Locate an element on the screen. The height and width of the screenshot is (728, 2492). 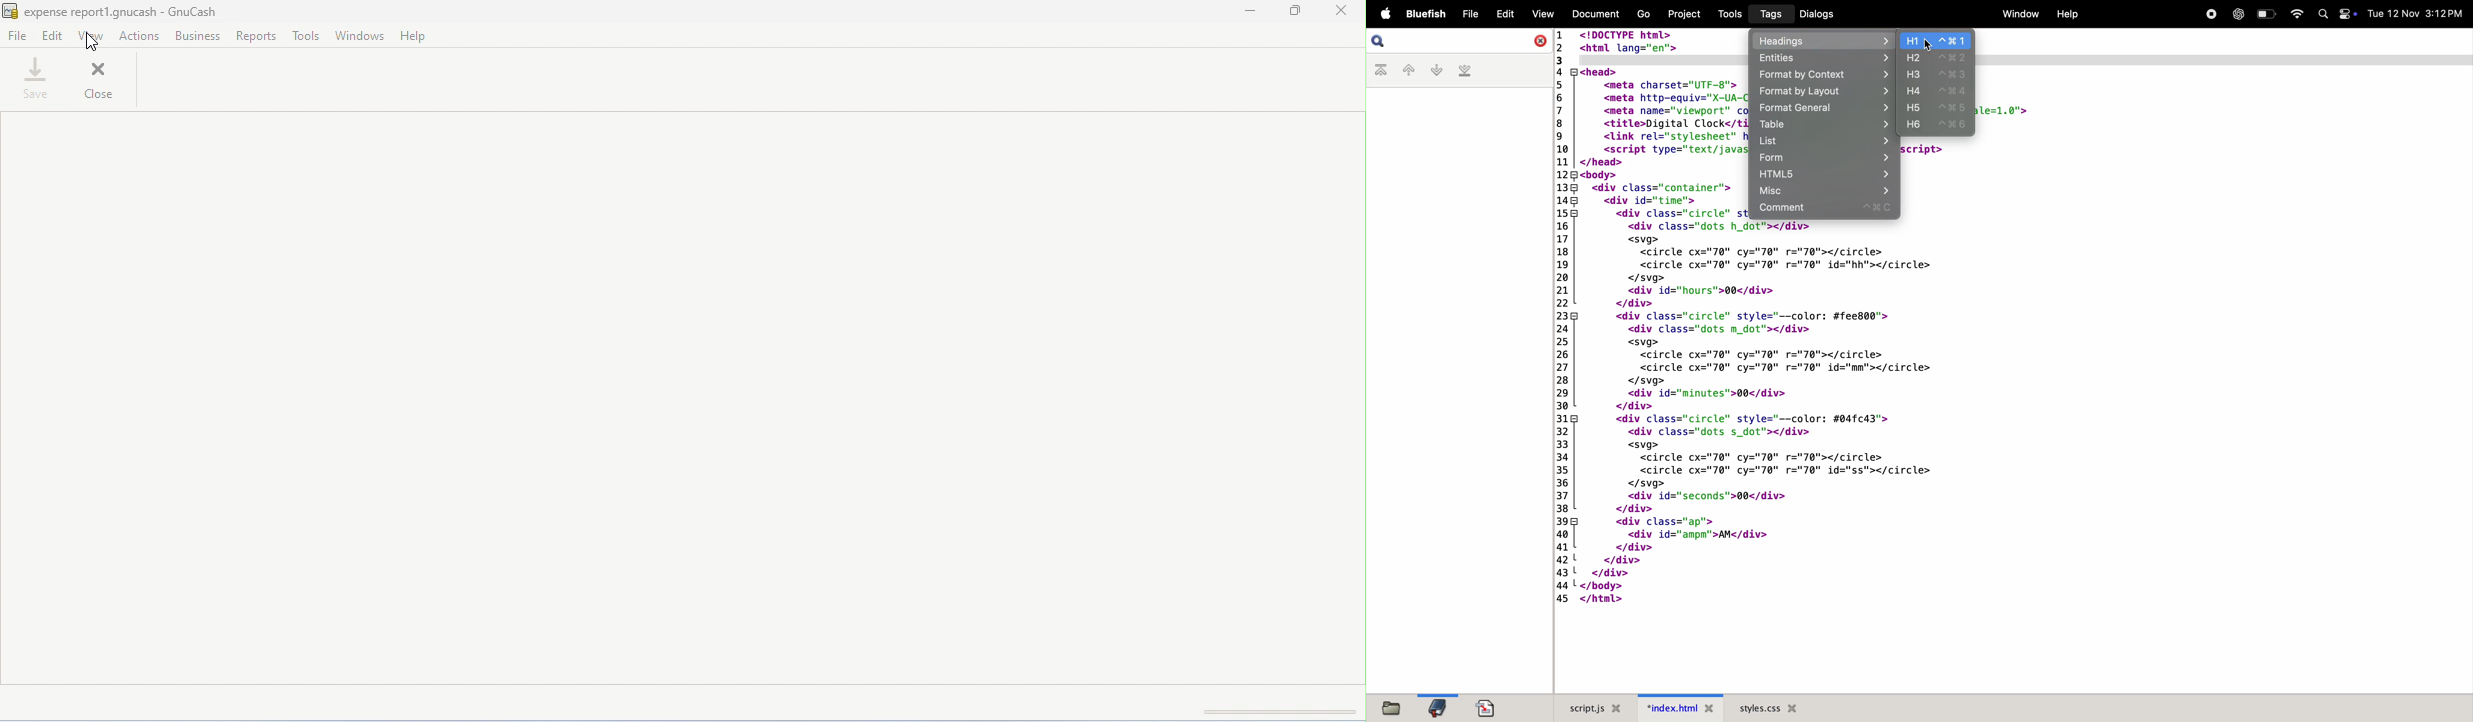
cursor is located at coordinates (1928, 45).